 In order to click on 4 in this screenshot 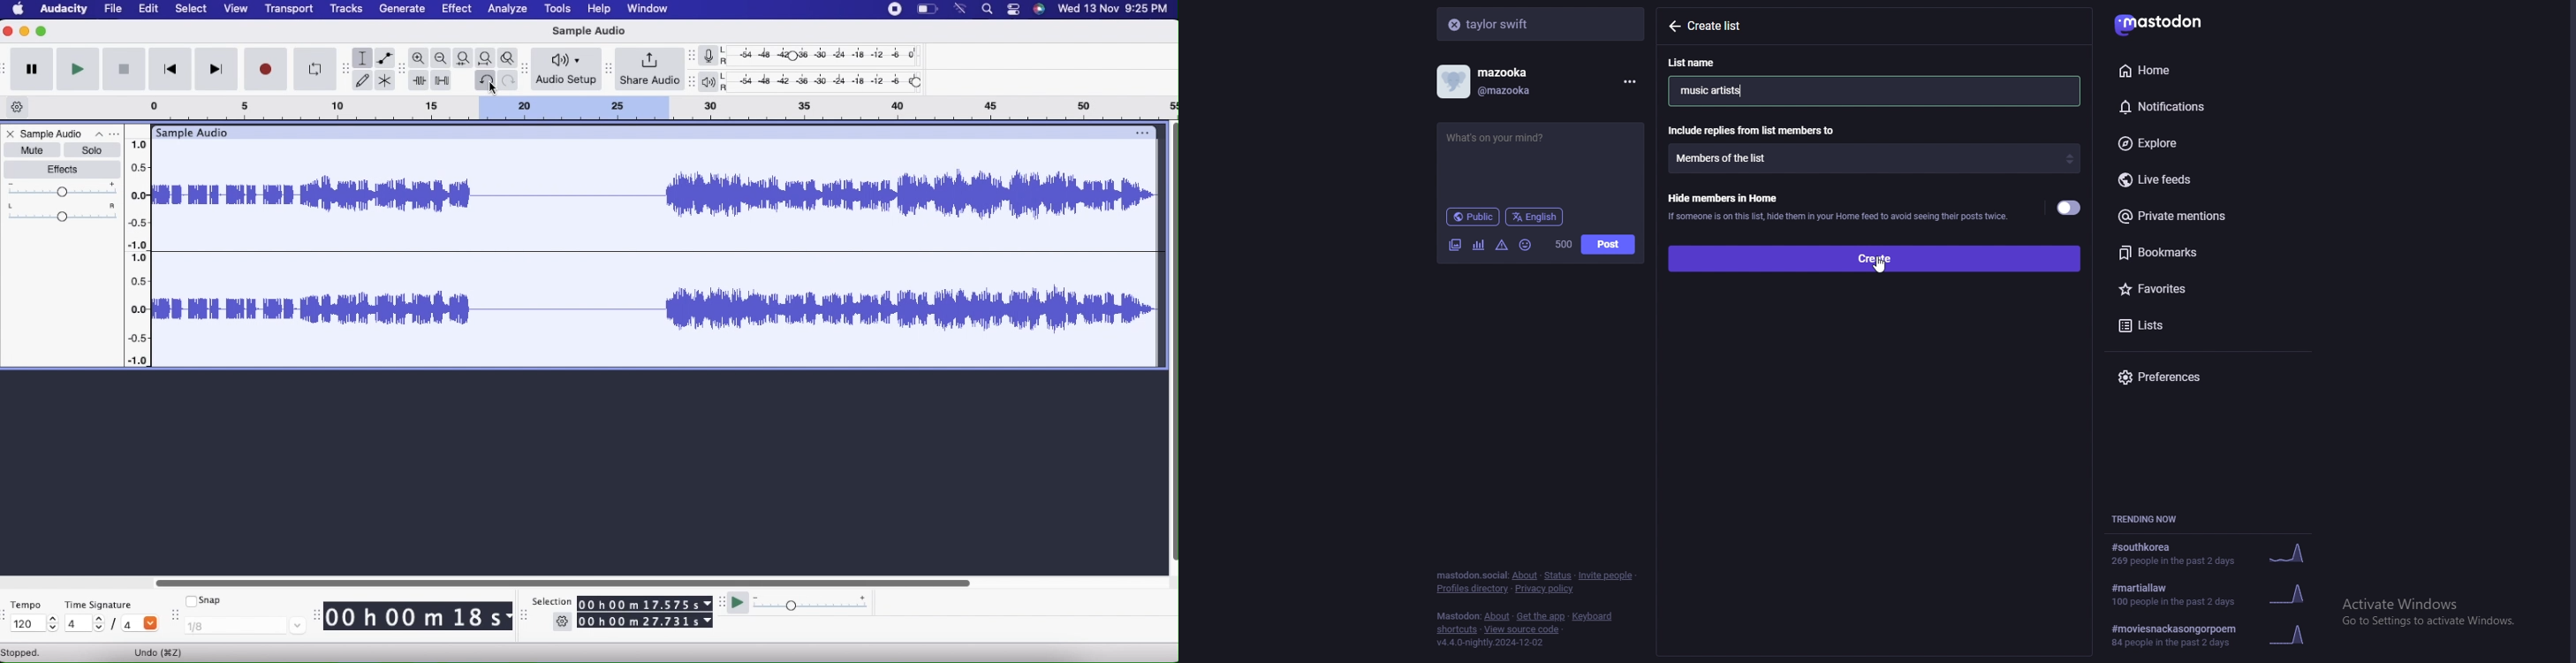, I will do `click(142, 625)`.